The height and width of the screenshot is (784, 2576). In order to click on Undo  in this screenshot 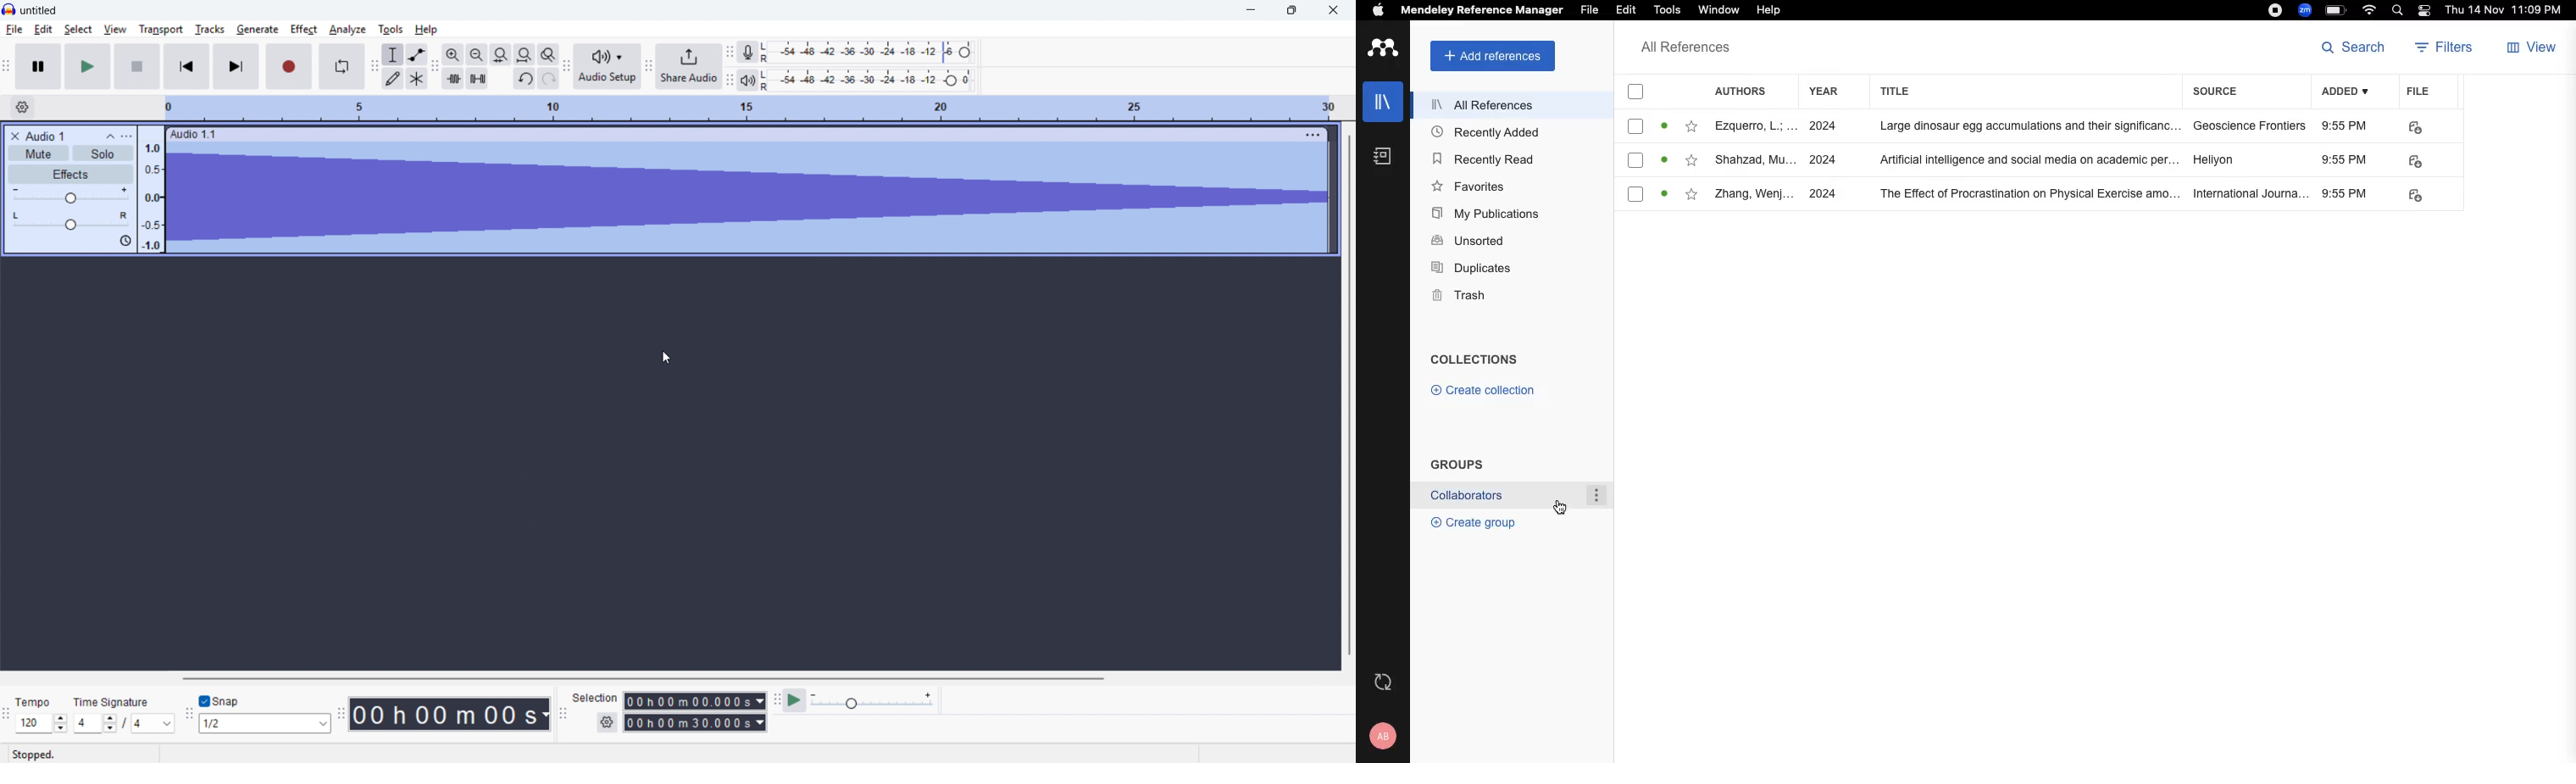, I will do `click(525, 79)`.